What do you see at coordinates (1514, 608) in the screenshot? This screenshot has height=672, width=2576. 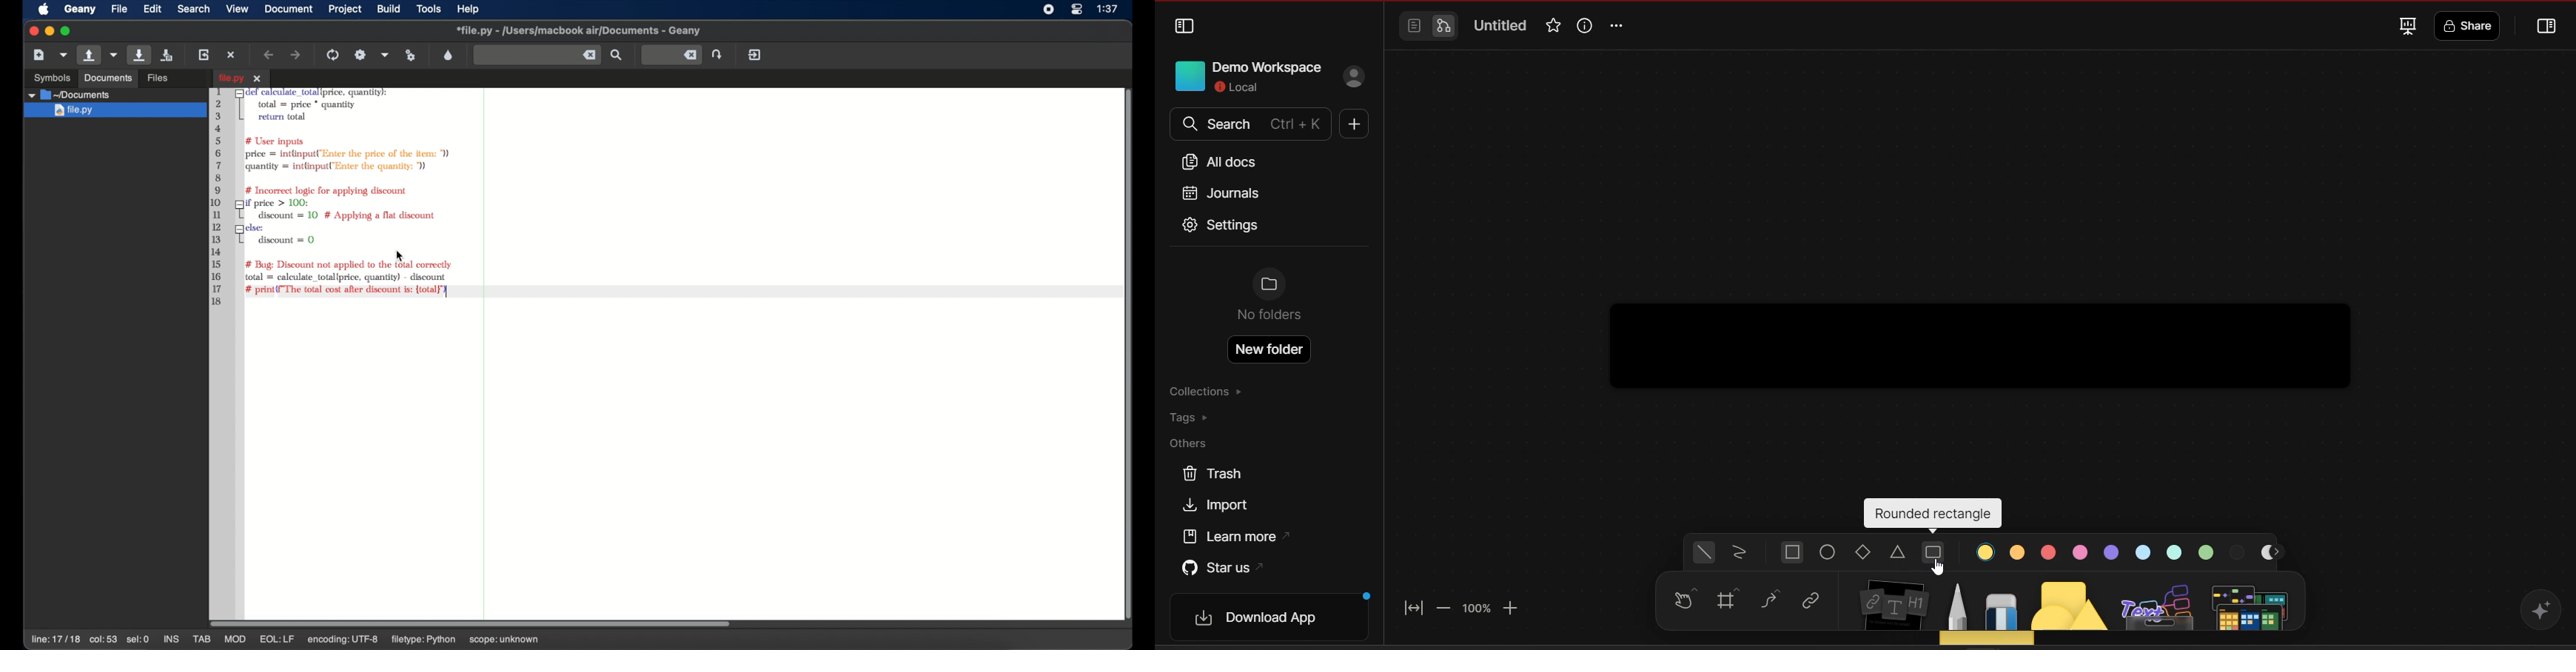 I see `zoom in` at bounding box center [1514, 608].